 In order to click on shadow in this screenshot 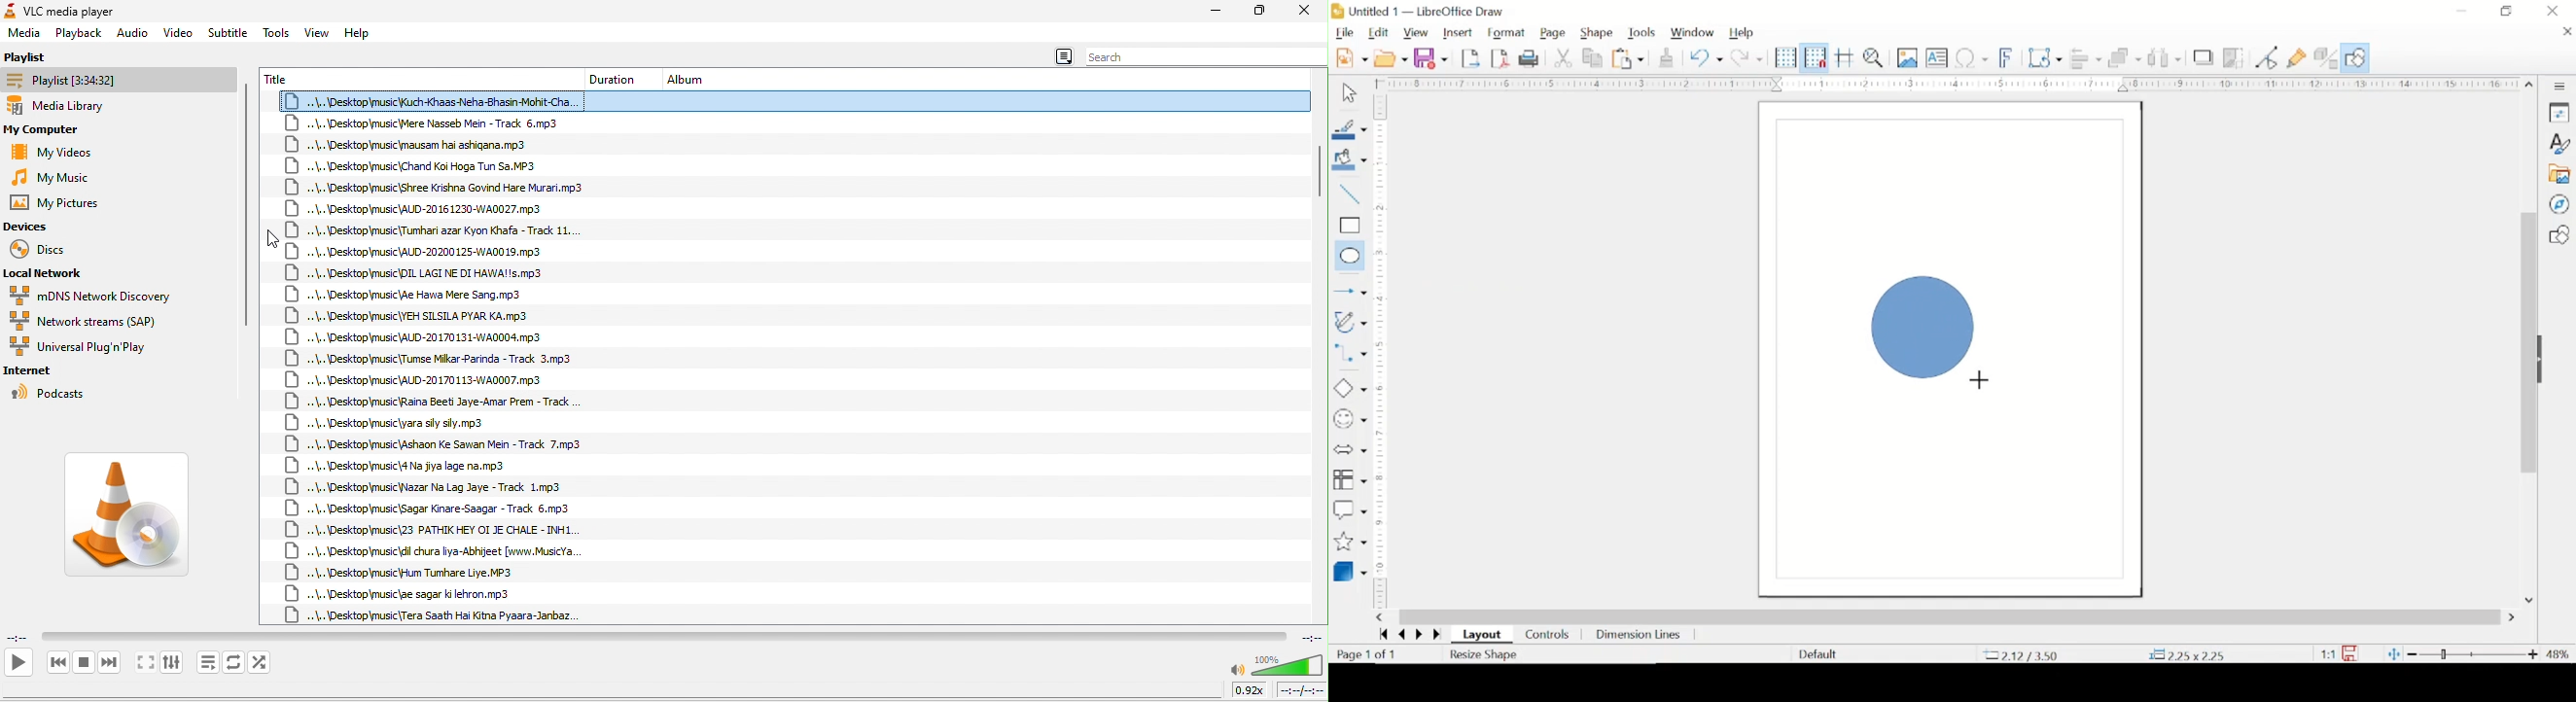, I will do `click(2204, 57)`.